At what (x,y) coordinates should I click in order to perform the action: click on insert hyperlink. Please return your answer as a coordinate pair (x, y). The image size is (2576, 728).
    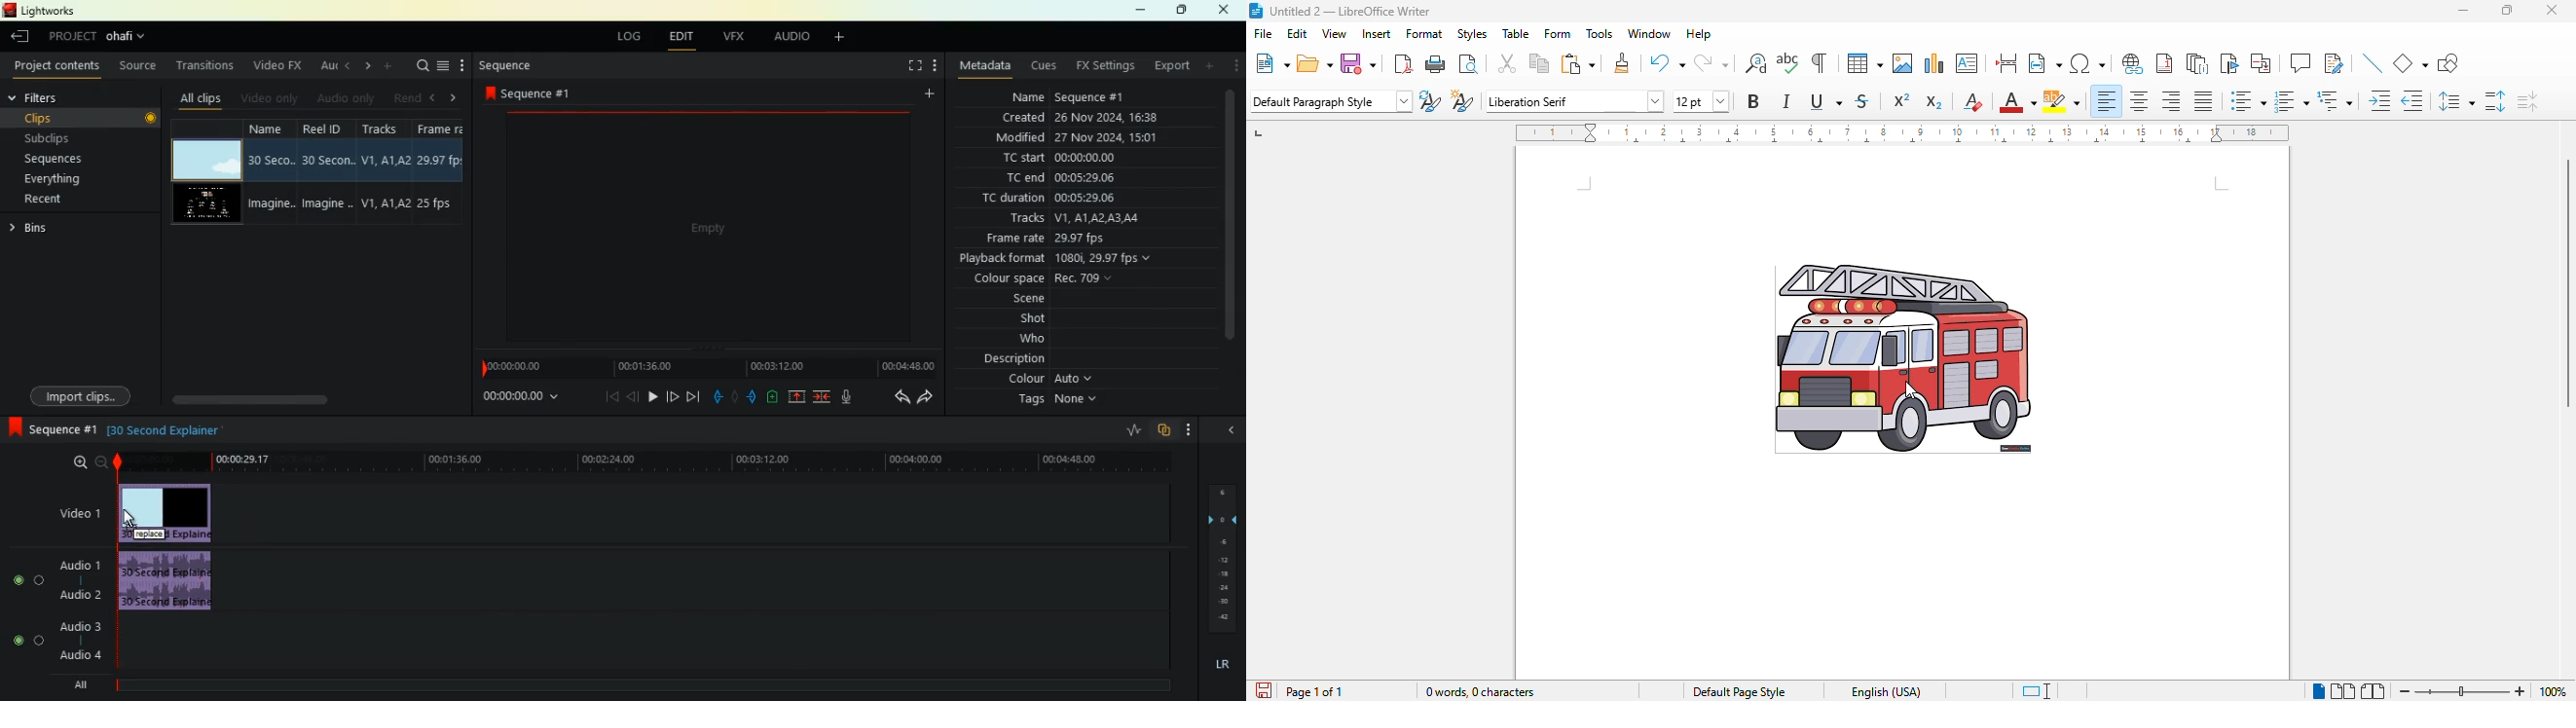
    Looking at the image, I should click on (2134, 64).